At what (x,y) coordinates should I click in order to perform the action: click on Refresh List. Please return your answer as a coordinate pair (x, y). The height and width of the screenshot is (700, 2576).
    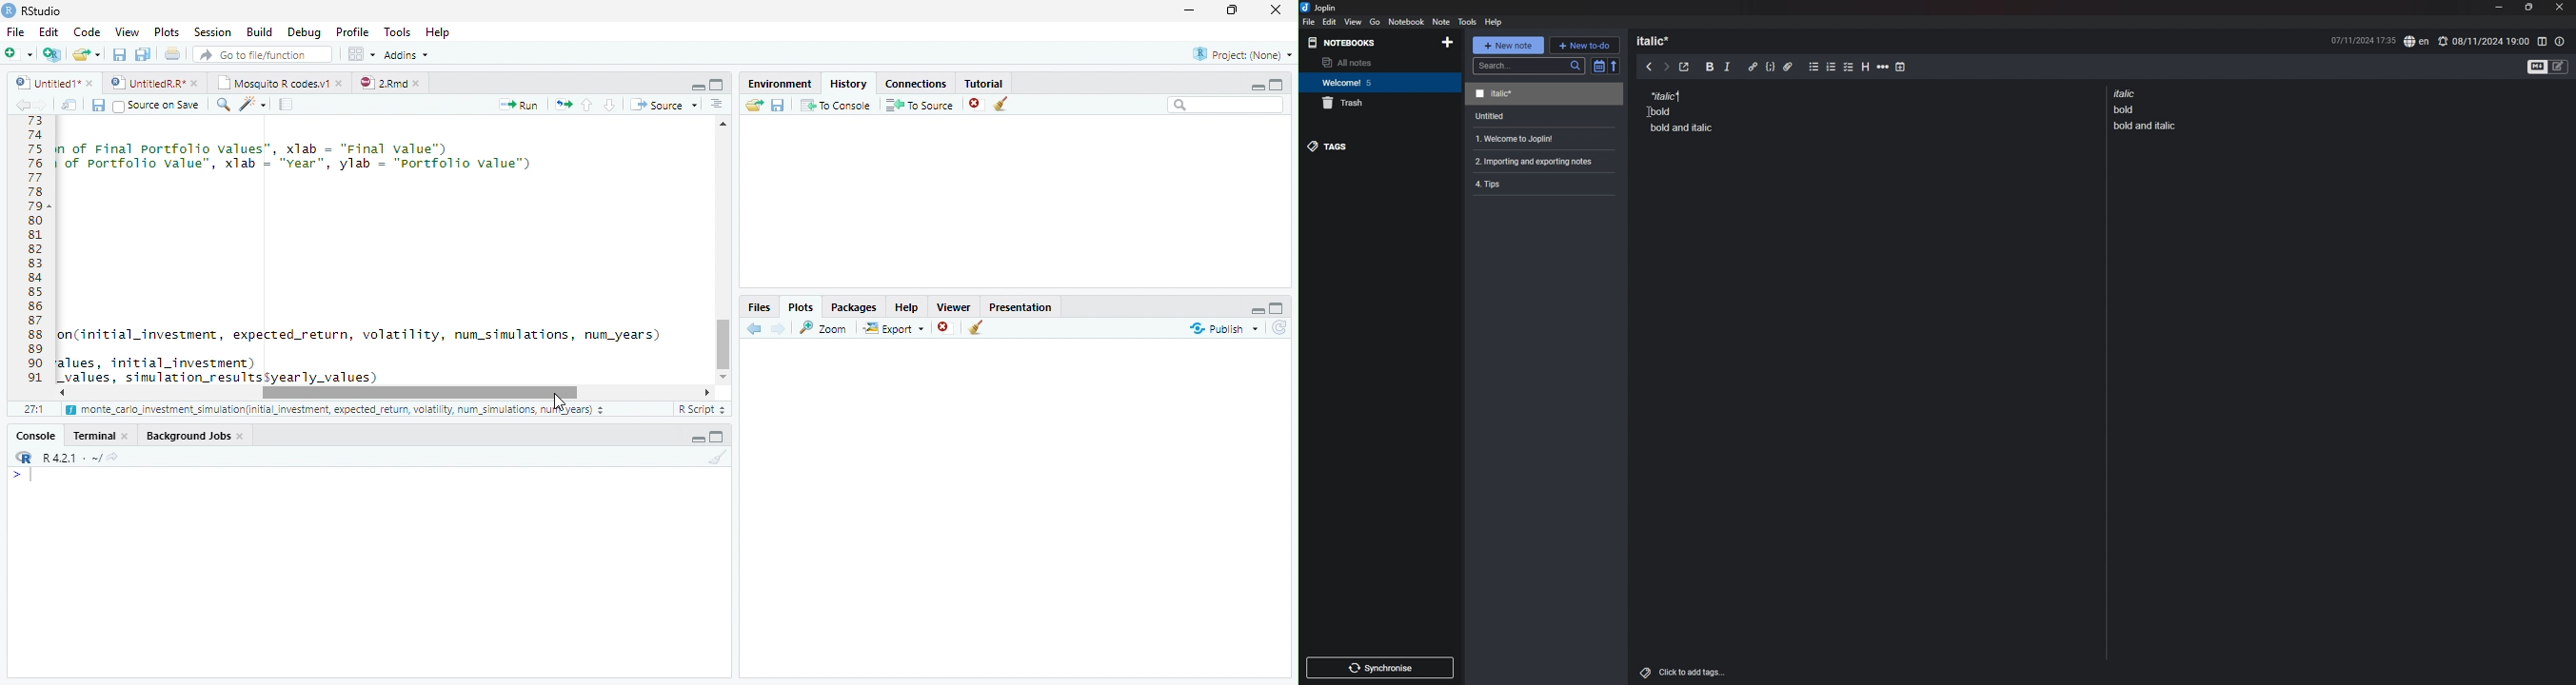
    Looking at the image, I should click on (1280, 328).